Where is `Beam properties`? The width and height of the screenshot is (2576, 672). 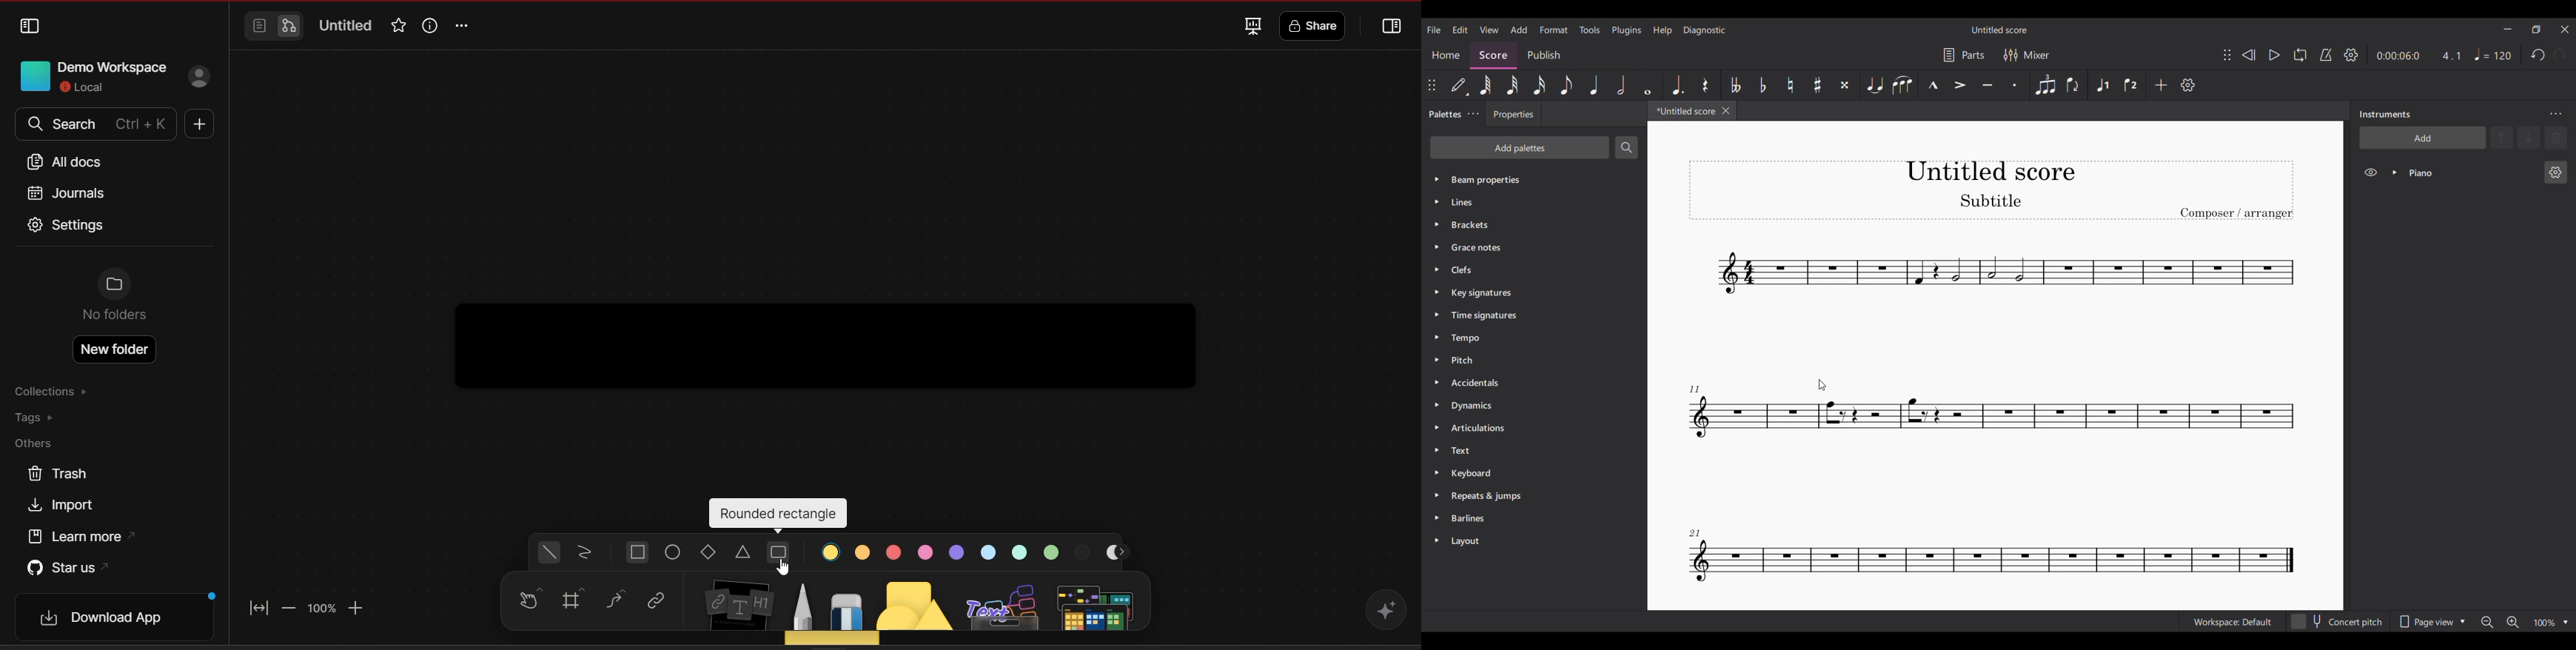
Beam properties is located at coordinates (1530, 179).